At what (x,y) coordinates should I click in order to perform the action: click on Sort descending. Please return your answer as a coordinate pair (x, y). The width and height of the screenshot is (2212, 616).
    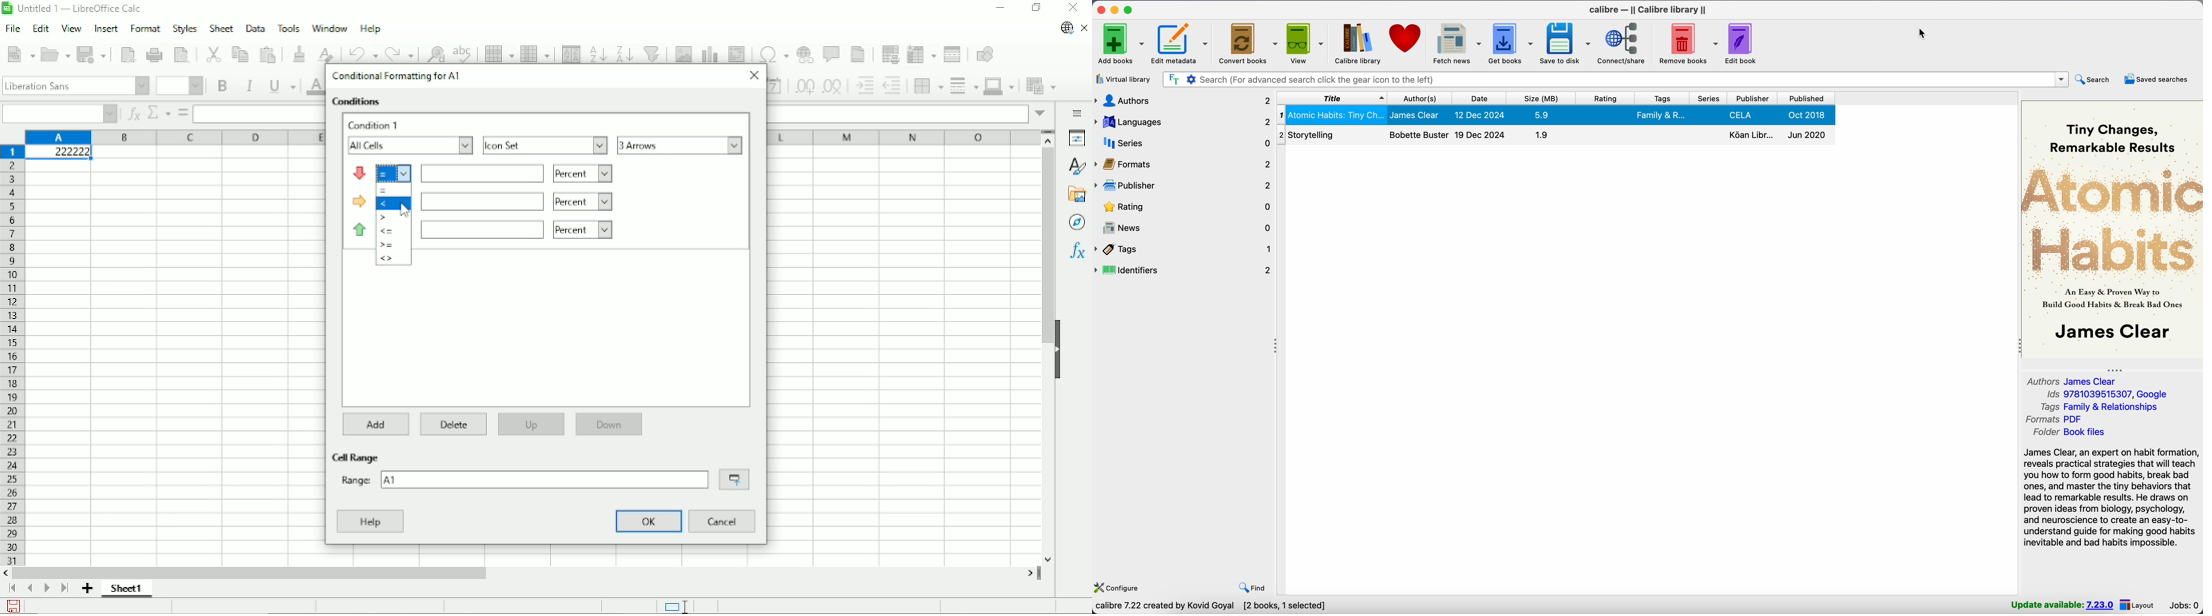
    Looking at the image, I should click on (624, 51).